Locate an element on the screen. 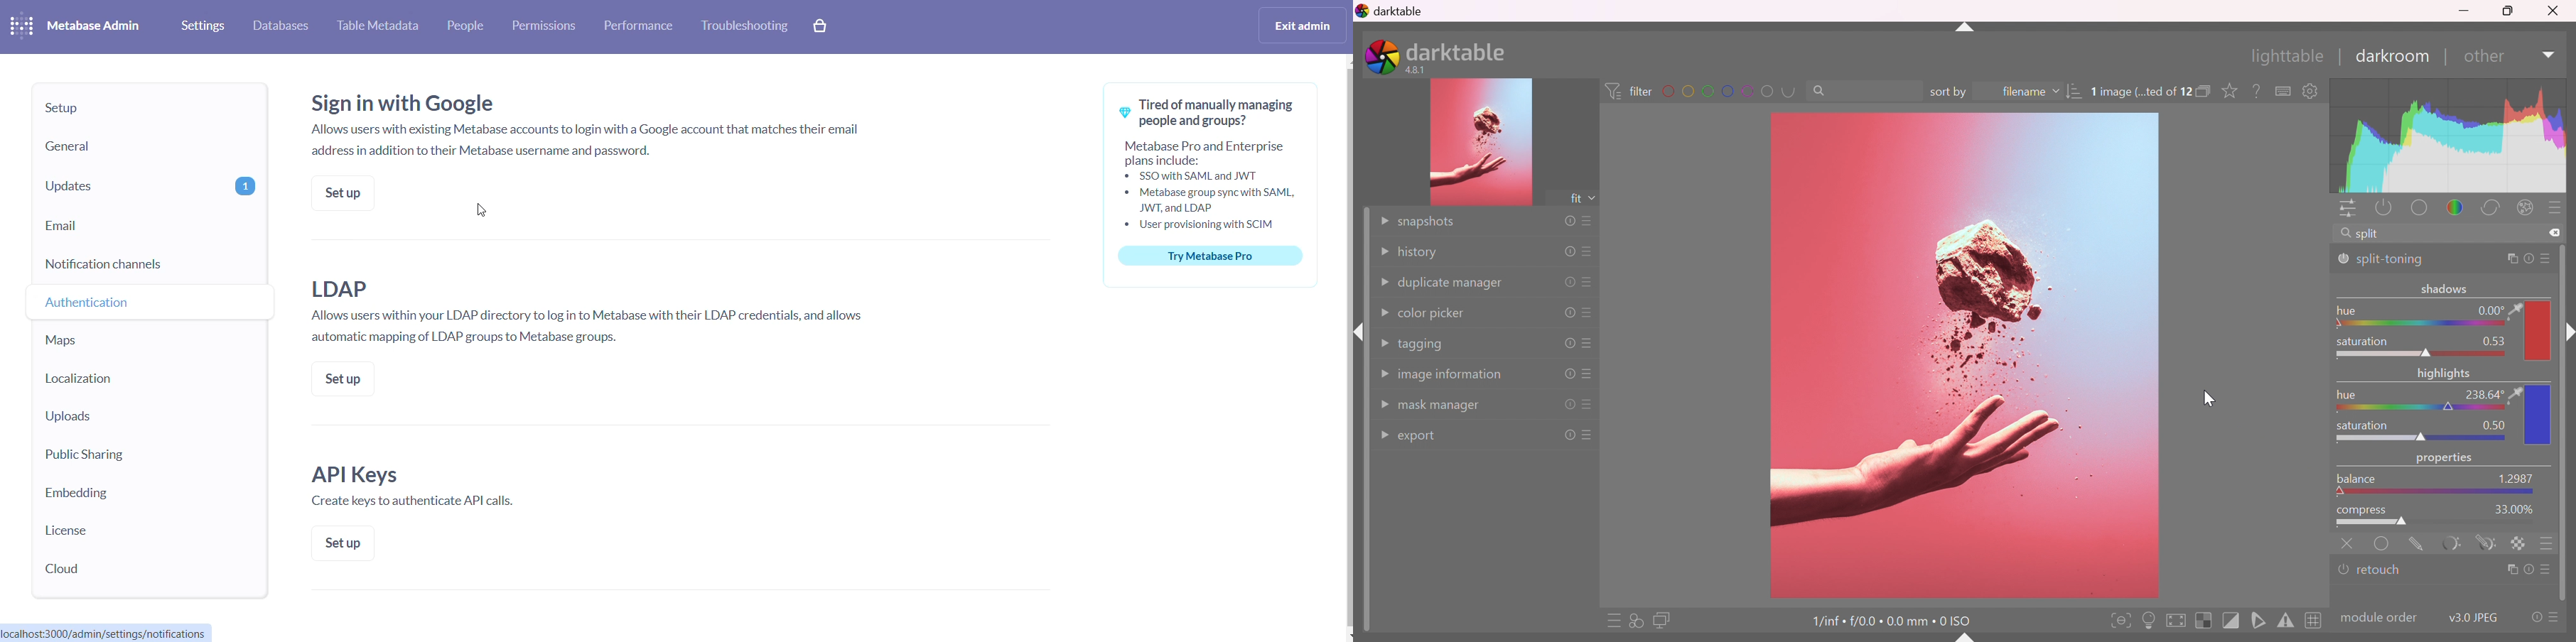 The height and width of the screenshot is (644, 2576). shift+ctrl+t is located at coordinates (1966, 29).